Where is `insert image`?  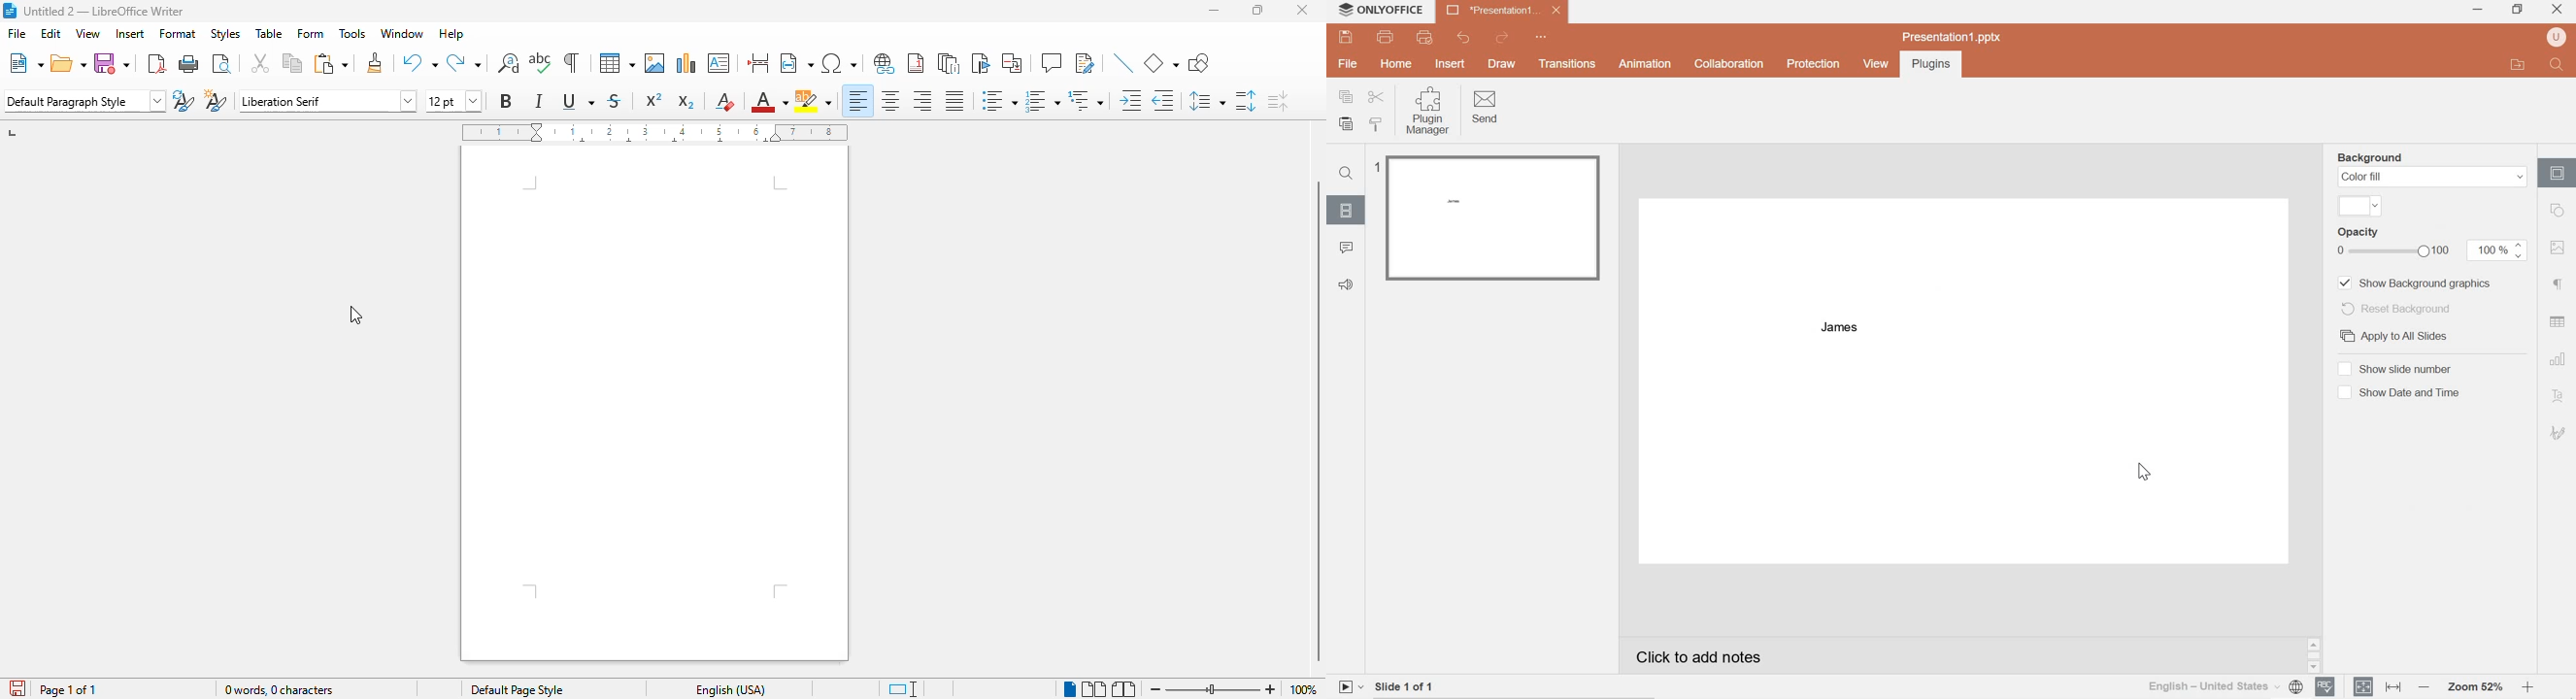
insert image is located at coordinates (654, 63).